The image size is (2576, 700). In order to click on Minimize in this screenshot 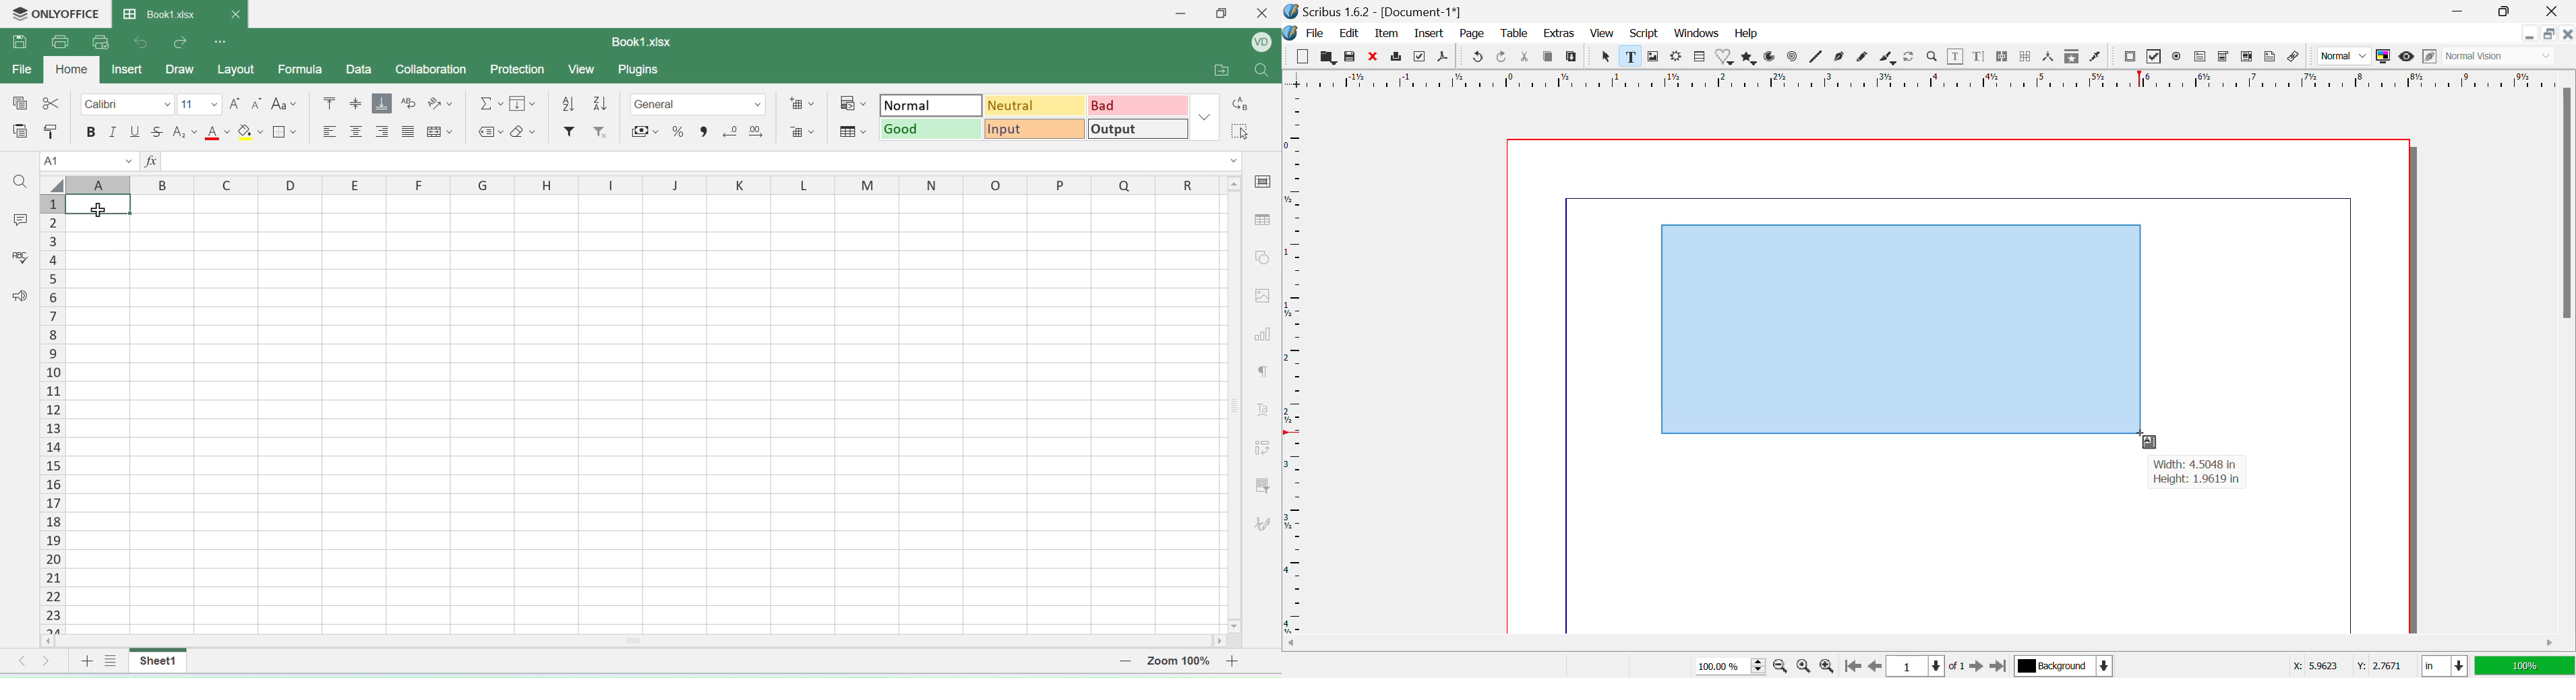, I will do `click(2550, 34)`.